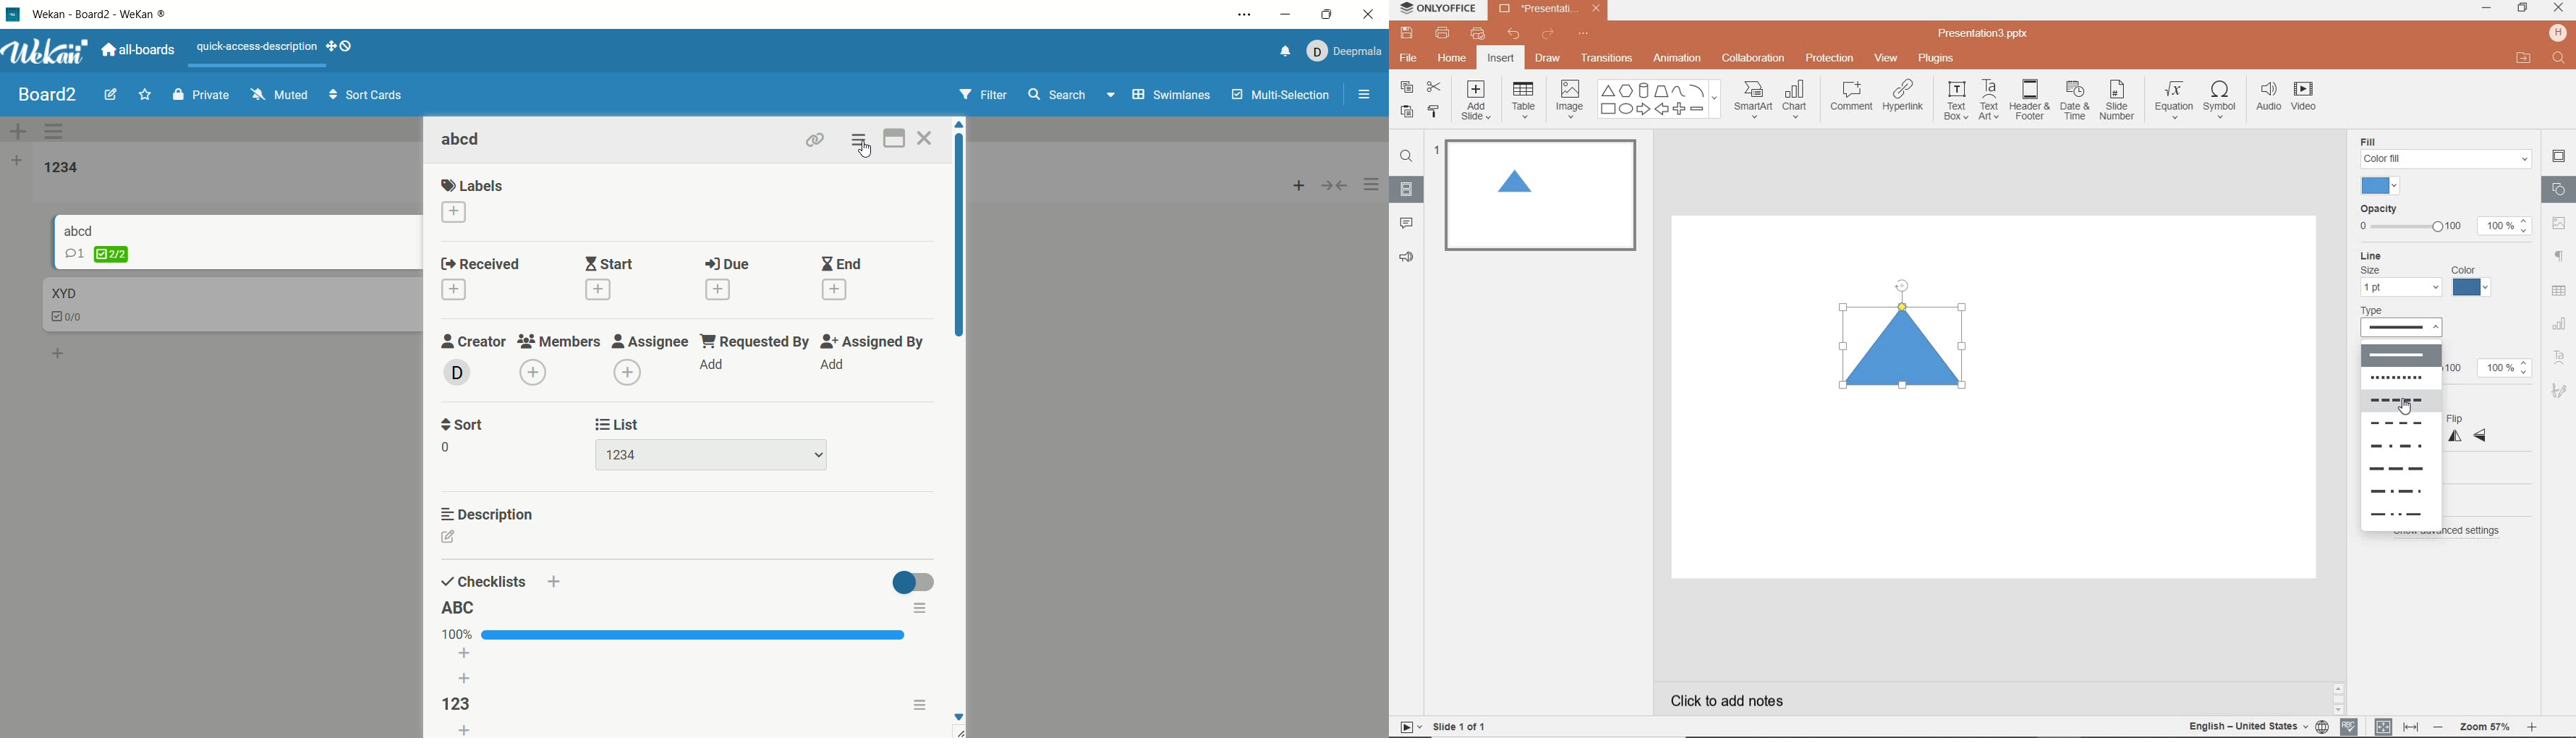 This screenshot has height=756, width=2576. What do you see at coordinates (1071, 98) in the screenshot?
I see `search` at bounding box center [1071, 98].